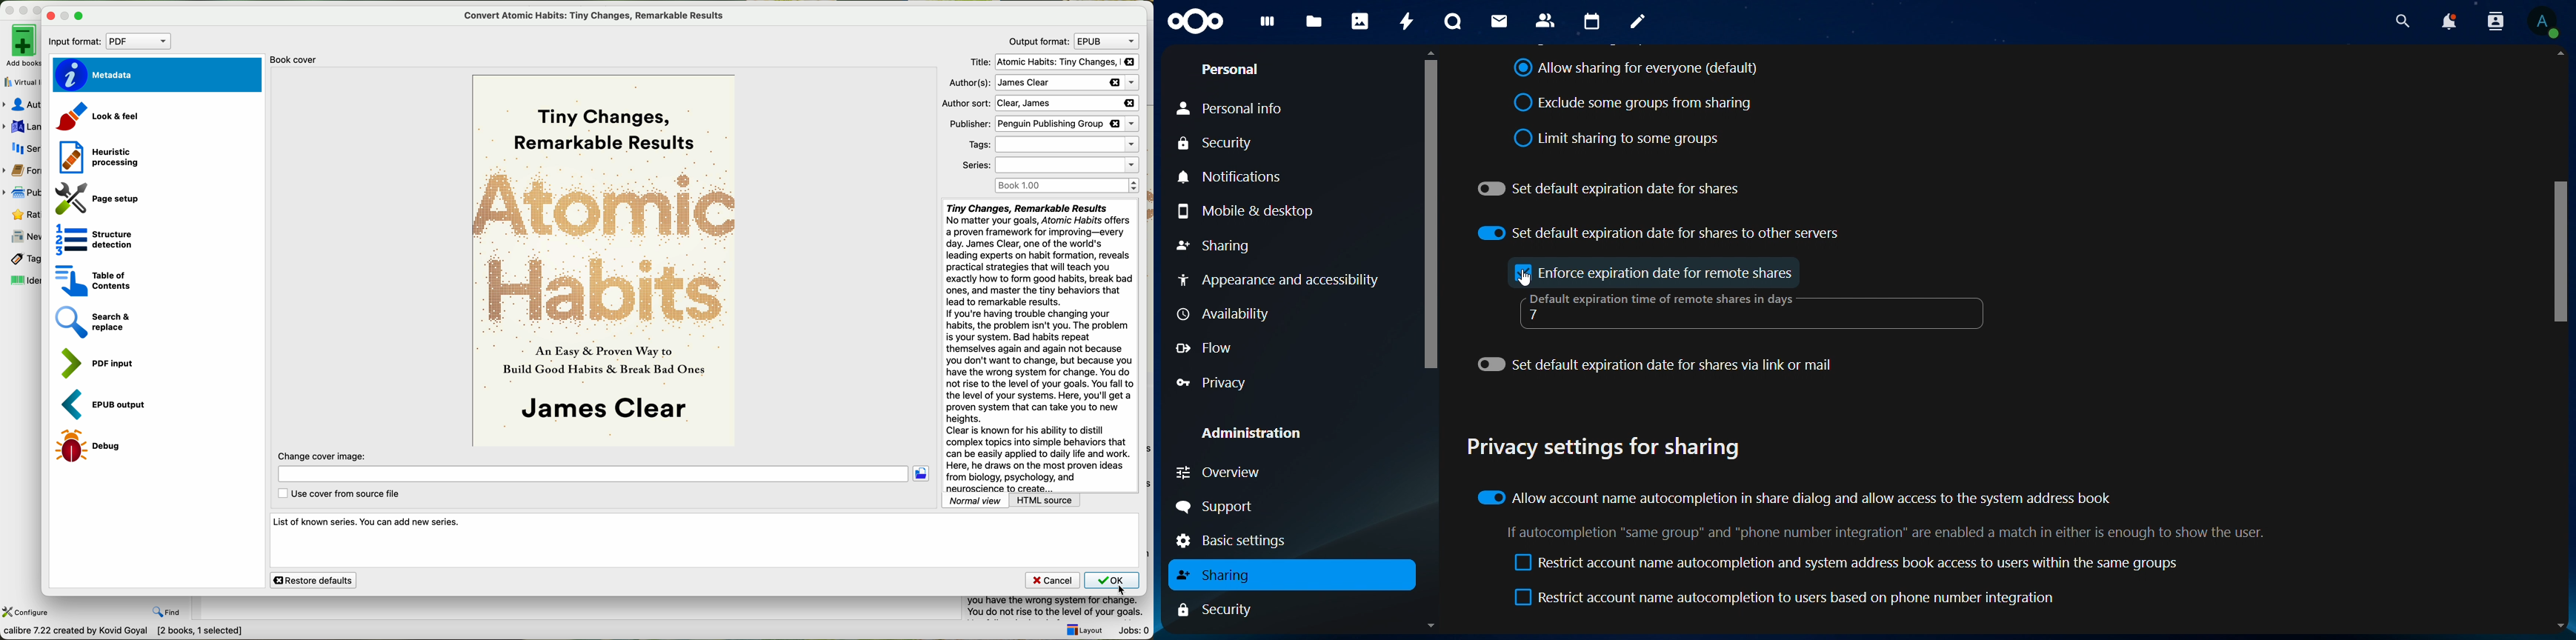 The height and width of the screenshot is (644, 2576). What do you see at coordinates (1235, 70) in the screenshot?
I see `personal` at bounding box center [1235, 70].